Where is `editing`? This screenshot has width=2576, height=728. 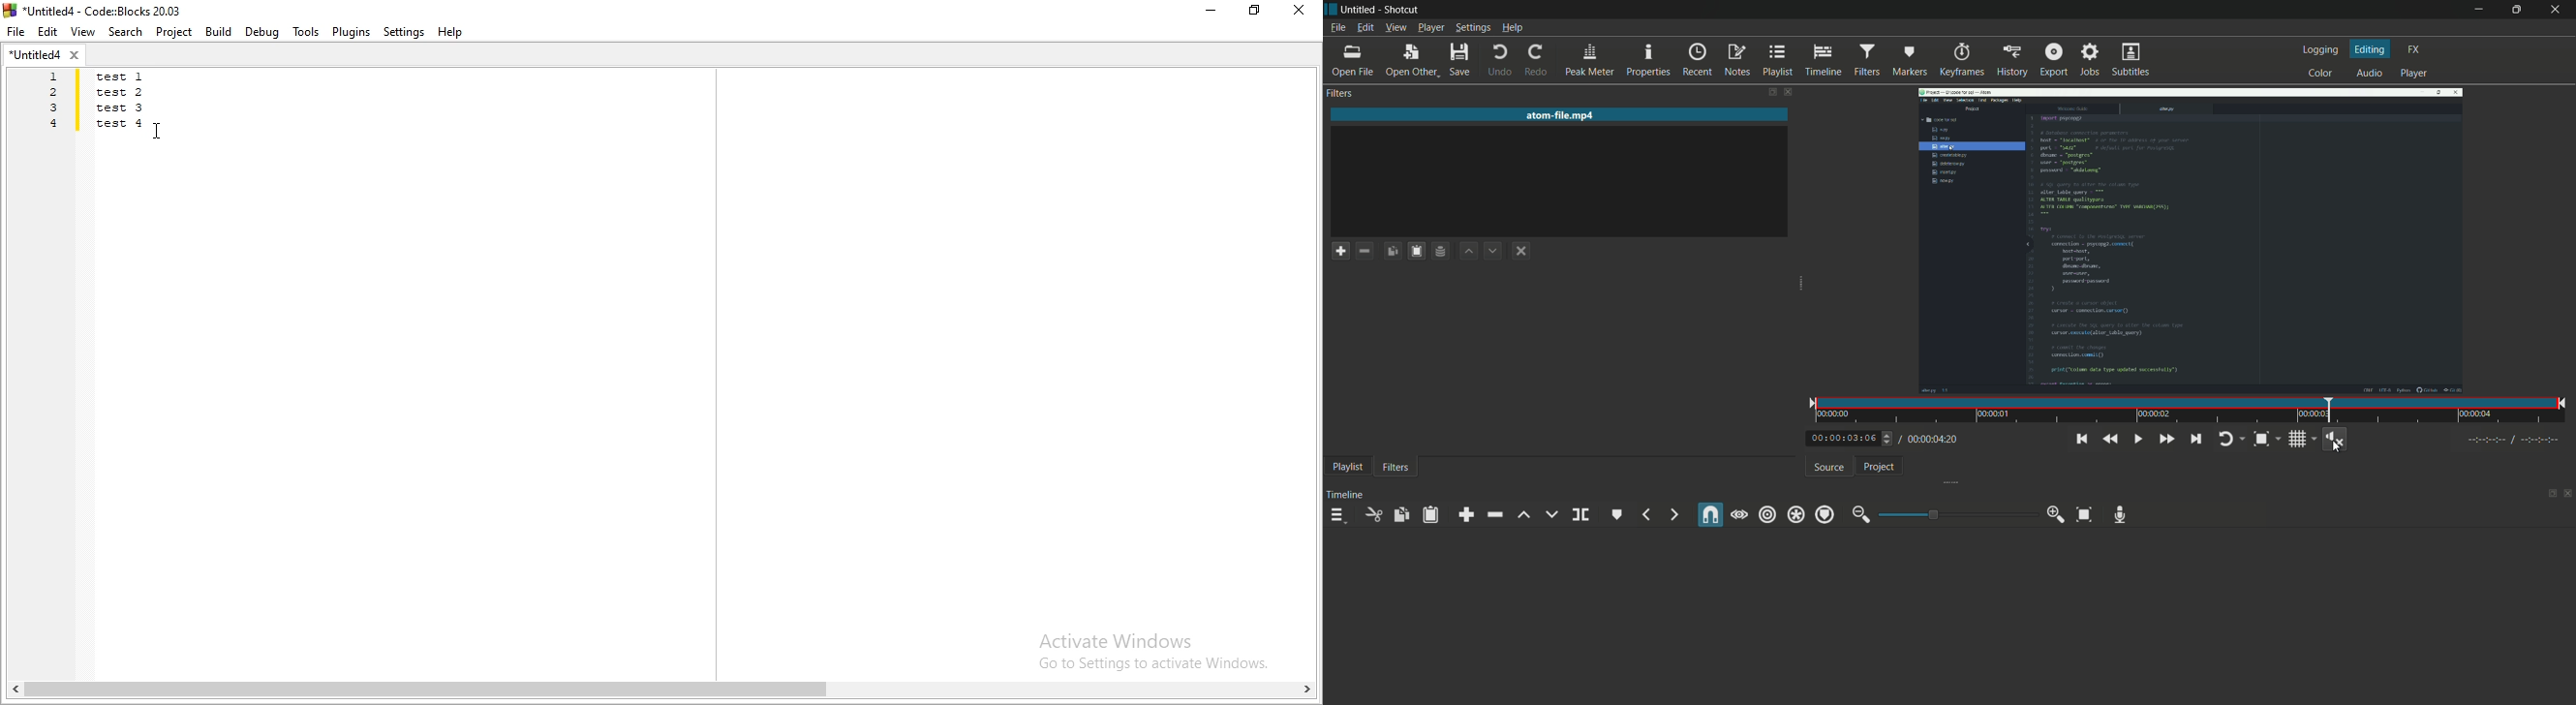 editing is located at coordinates (2371, 49).